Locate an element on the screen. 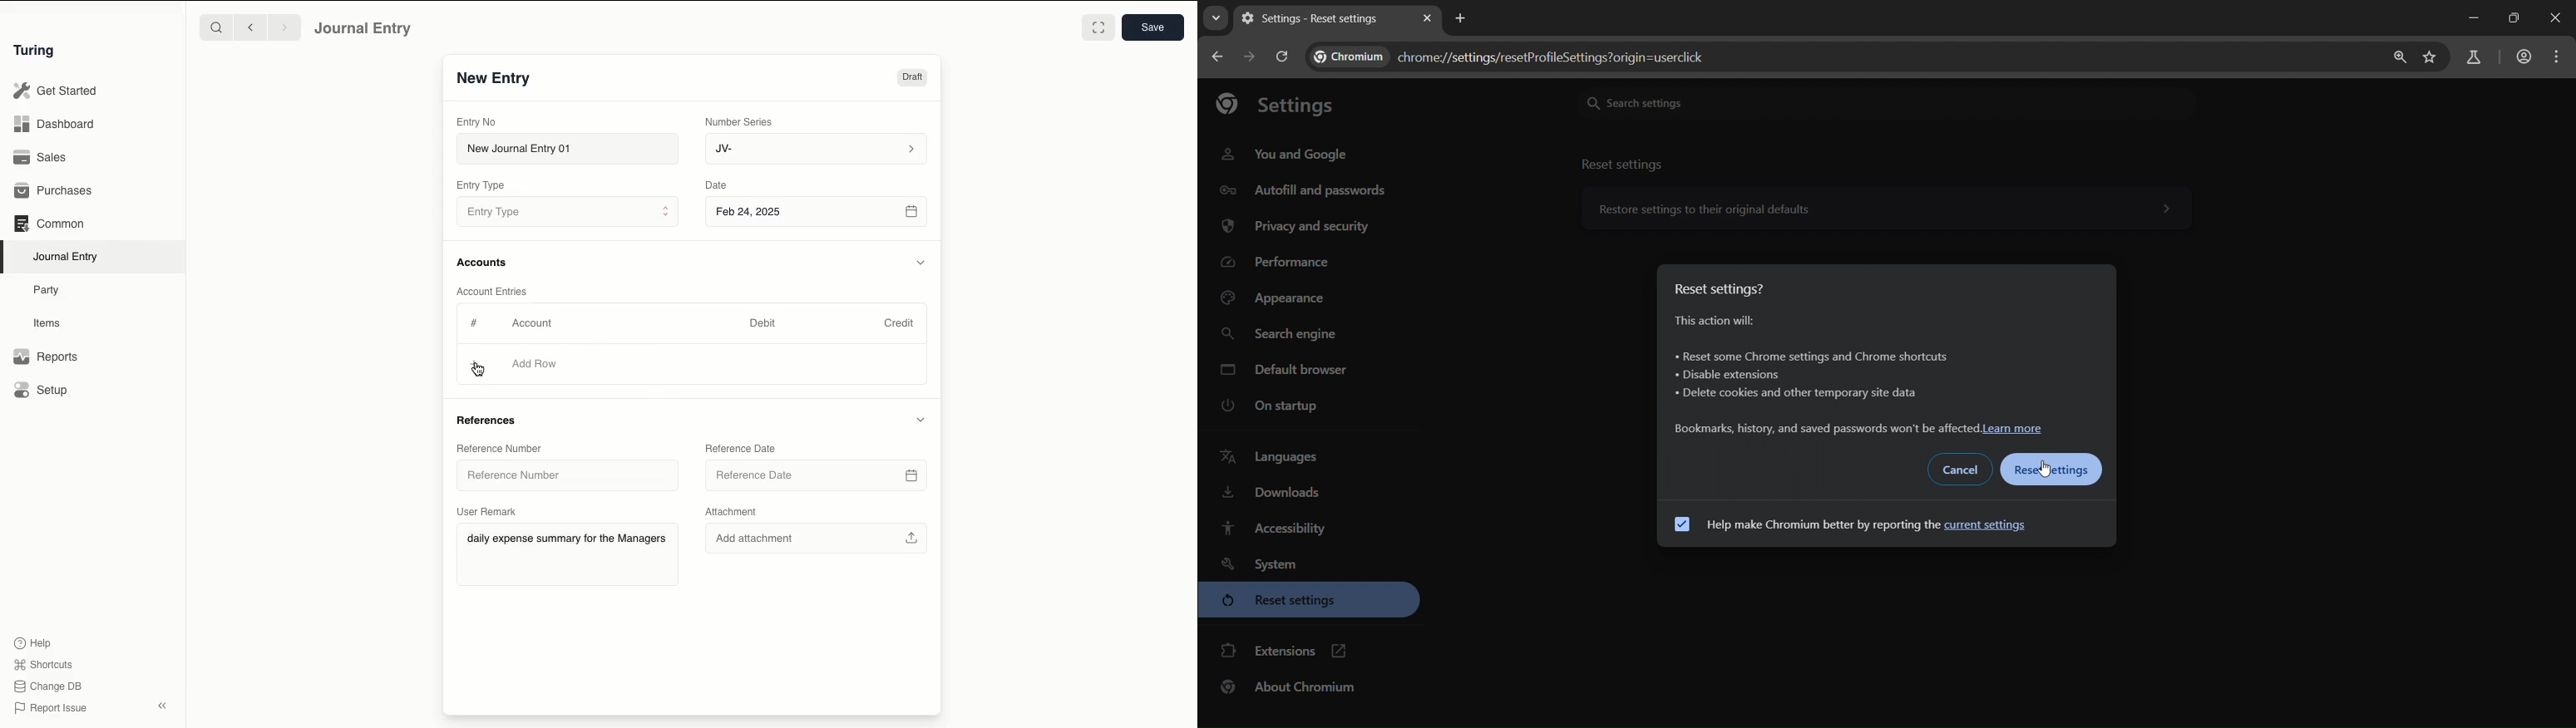 This screenshot has width=2576, height=728. cursor is located at coordinates (476, 368).